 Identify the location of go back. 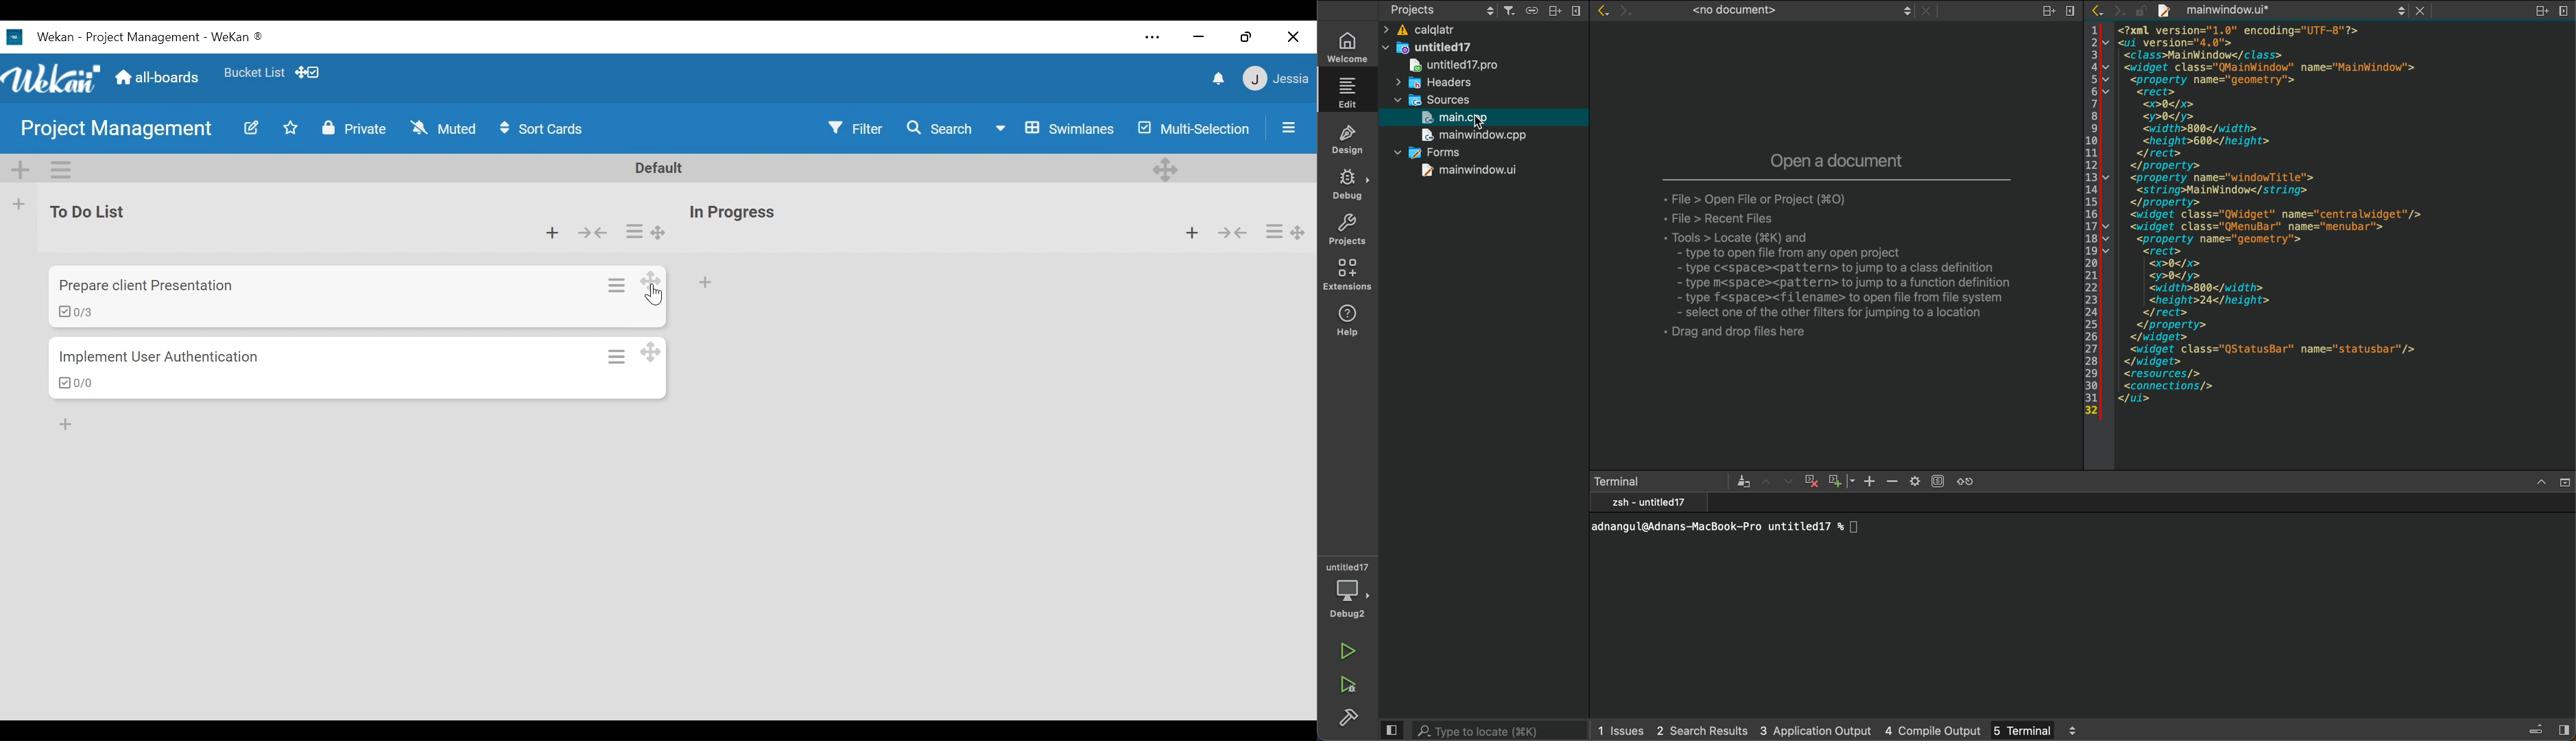
(1602, 12).